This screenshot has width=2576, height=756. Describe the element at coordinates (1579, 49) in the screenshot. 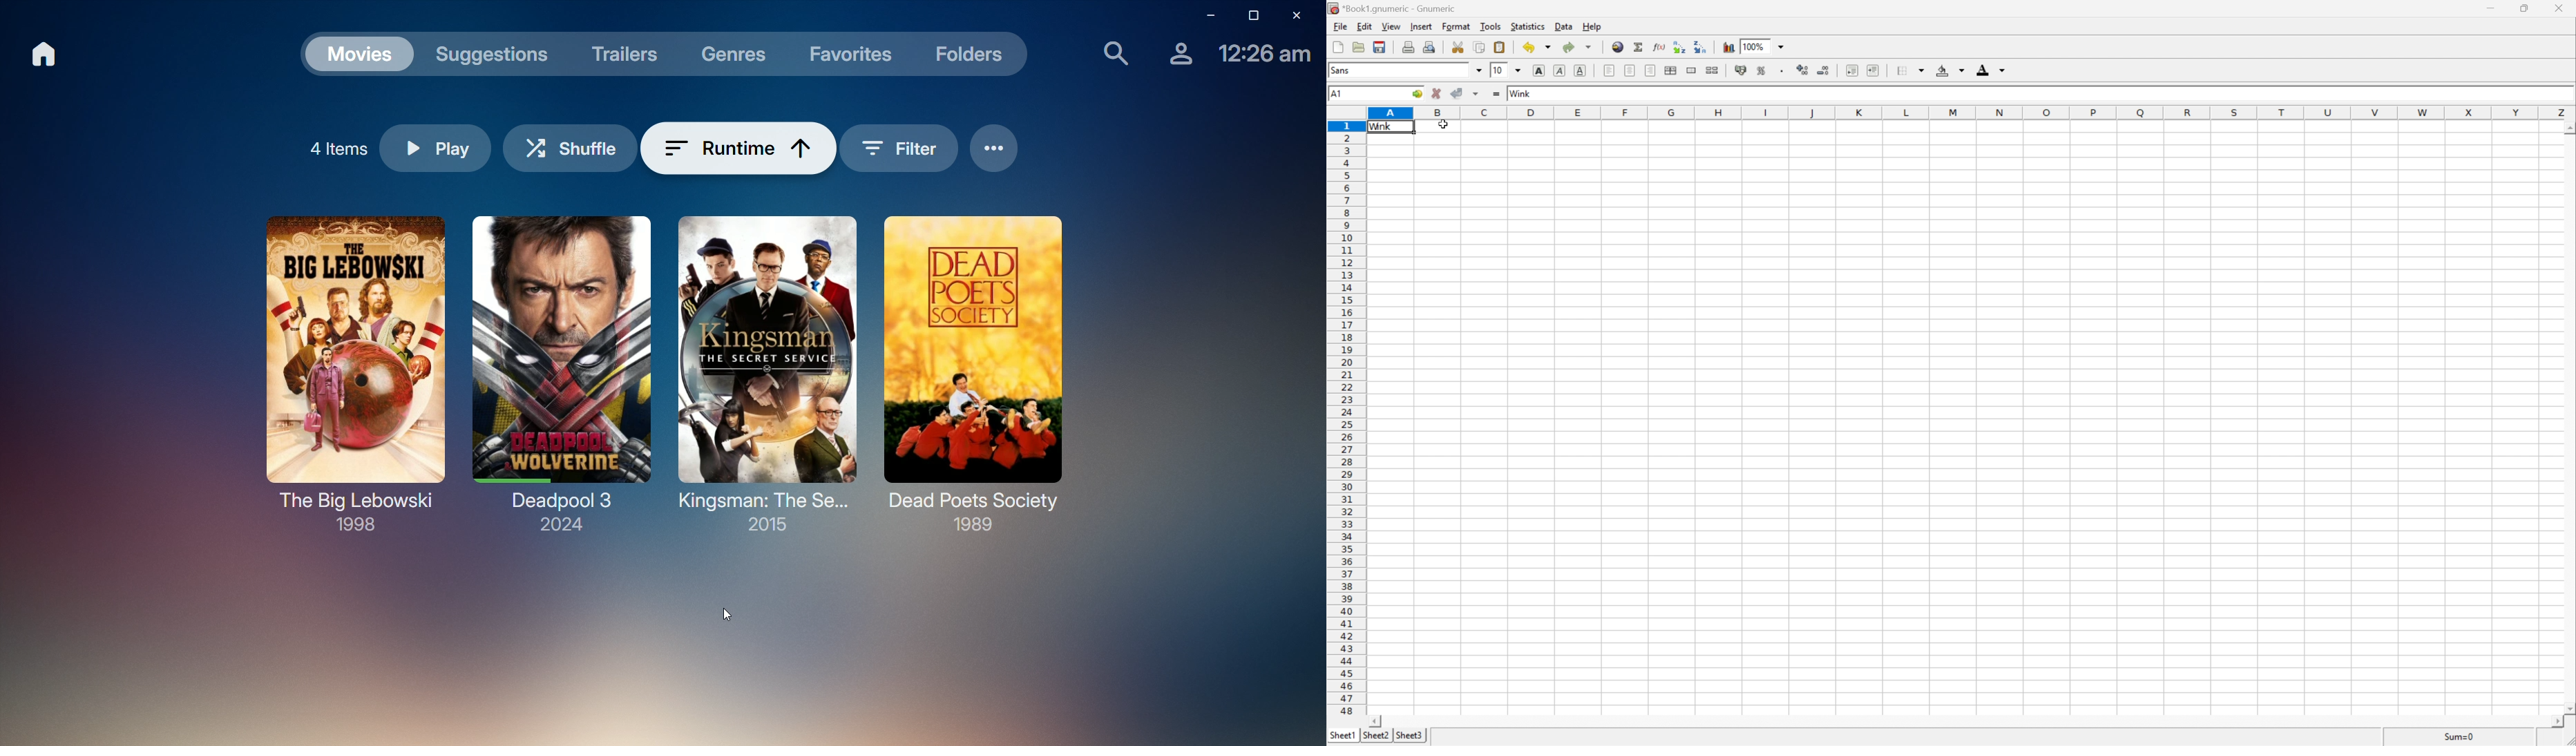

I see `redo` at that location.